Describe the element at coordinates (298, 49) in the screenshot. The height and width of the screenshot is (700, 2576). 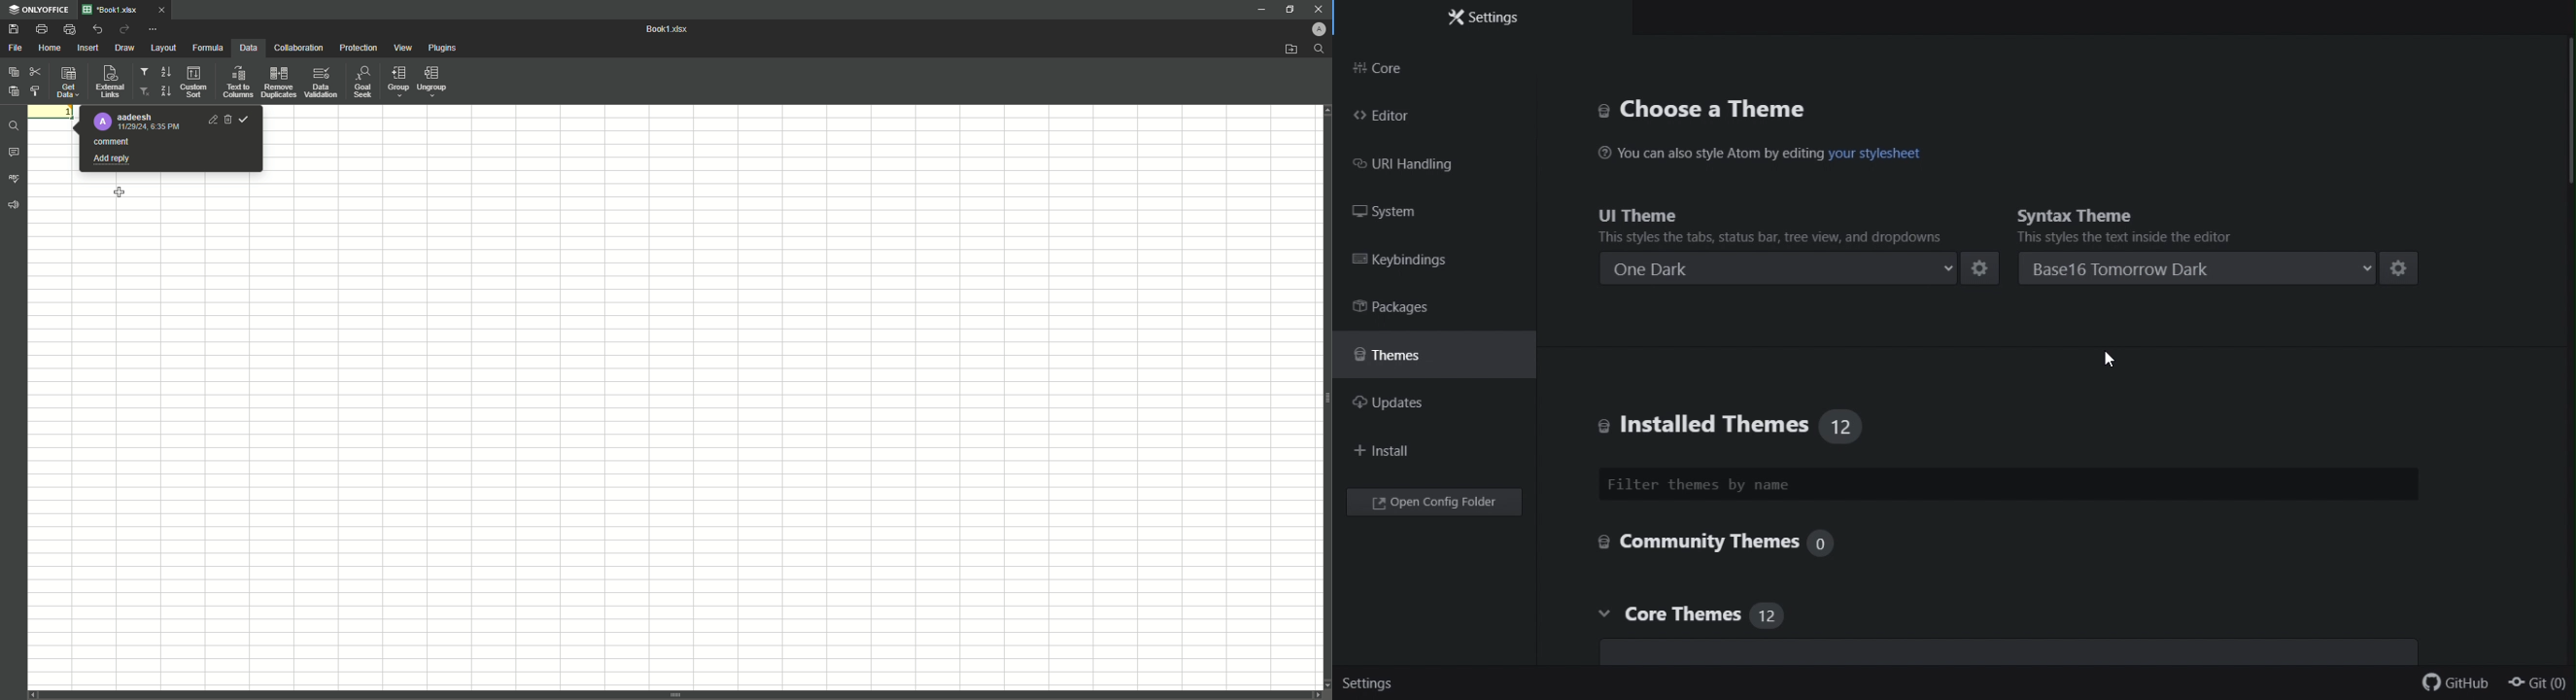
I see `Collaboration` at that location.